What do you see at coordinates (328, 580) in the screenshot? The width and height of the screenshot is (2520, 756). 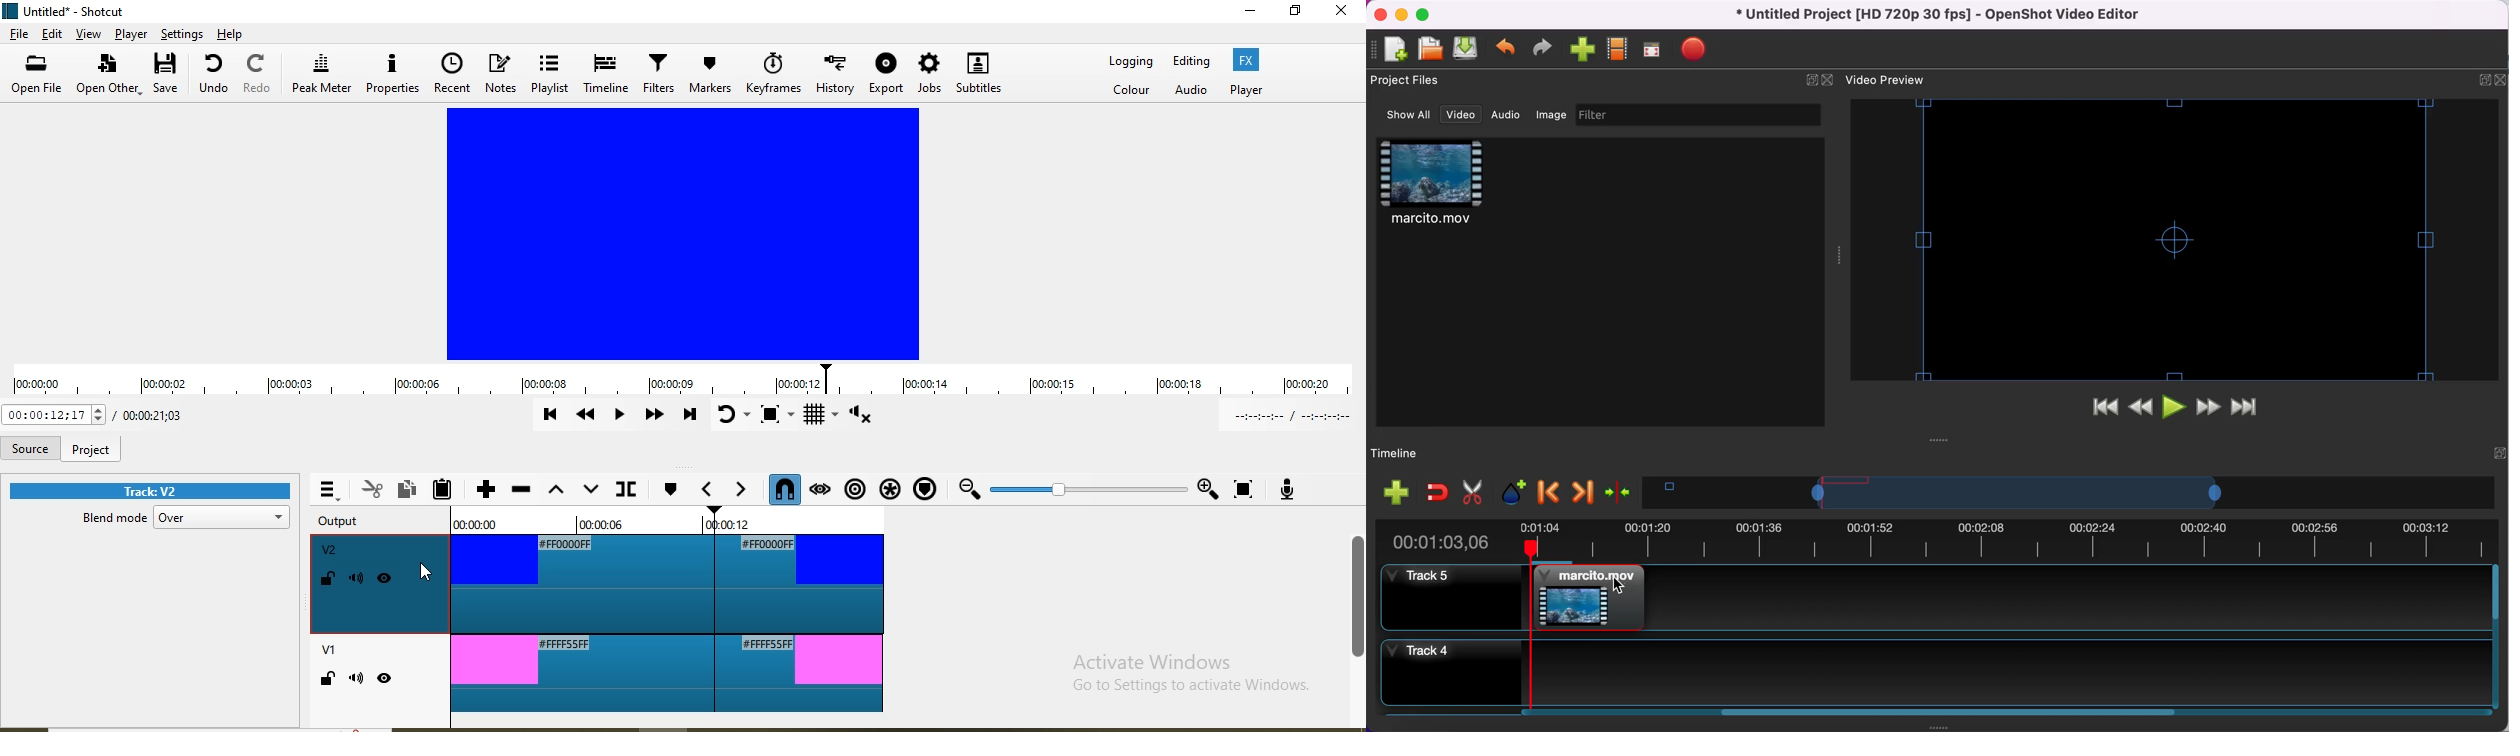 I see `Lock` at bounding box center [328, 580].